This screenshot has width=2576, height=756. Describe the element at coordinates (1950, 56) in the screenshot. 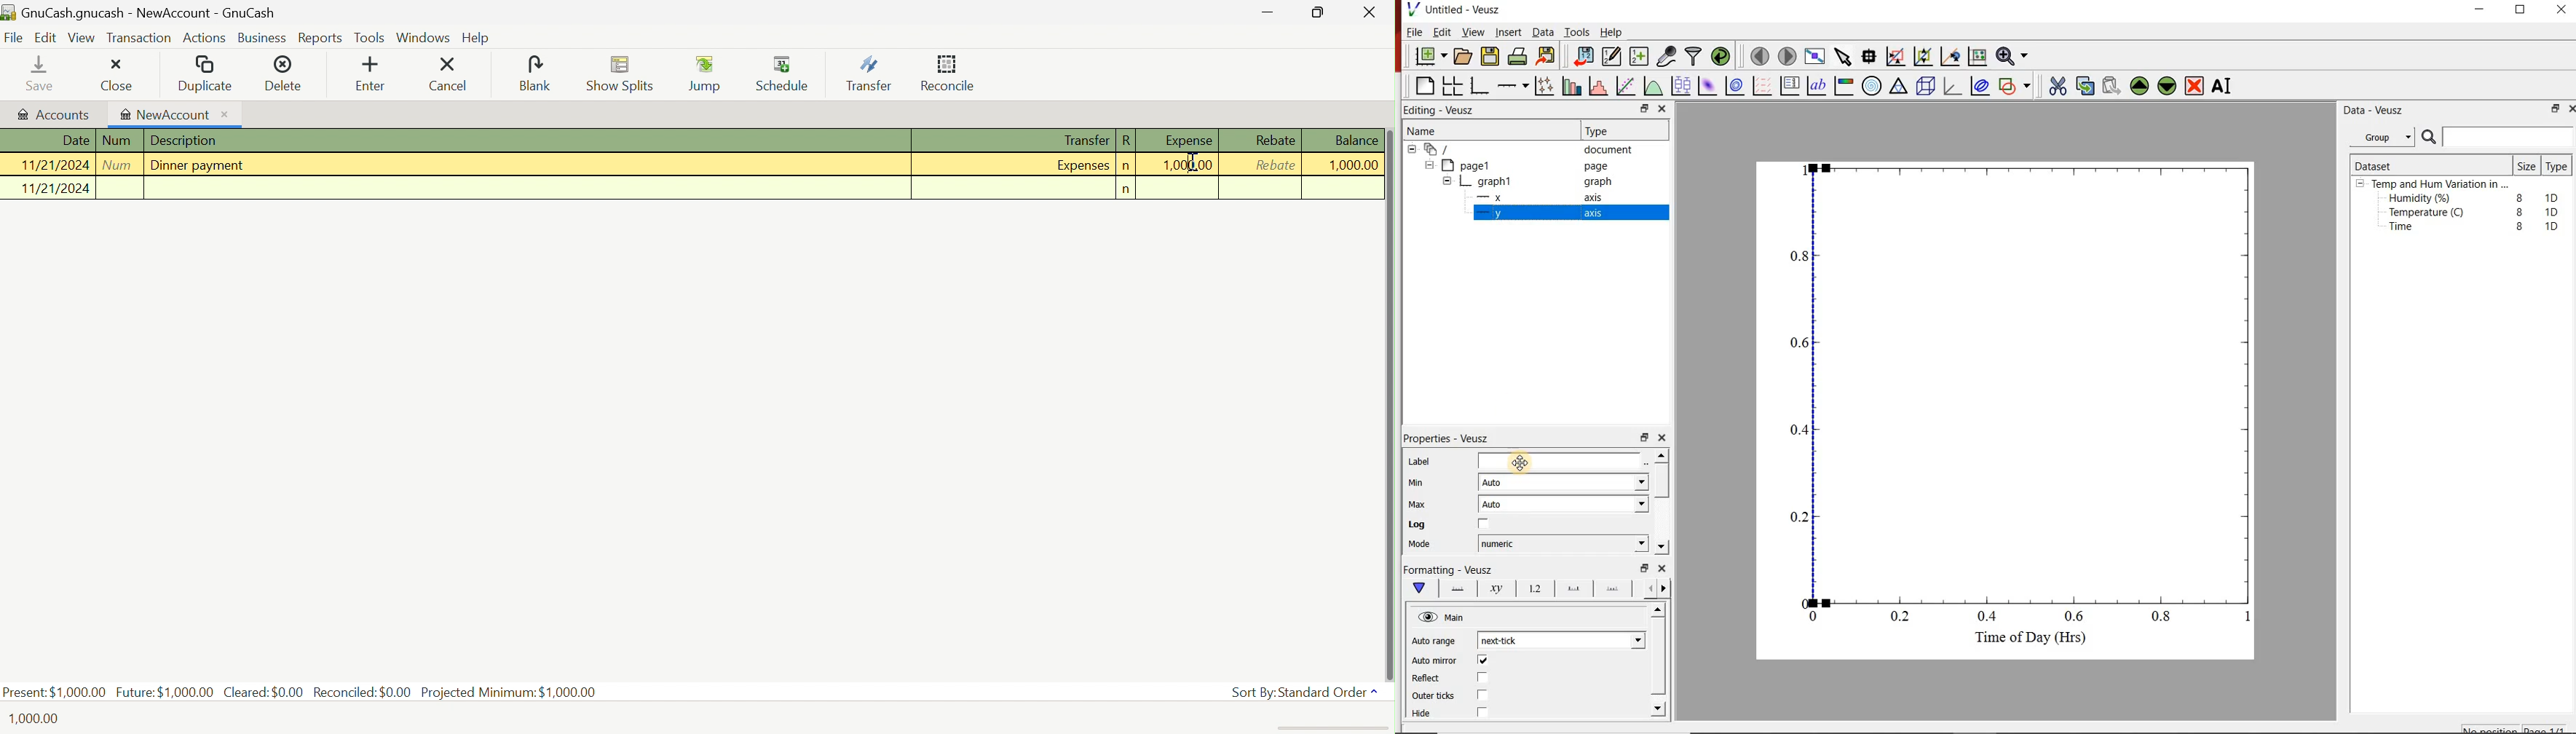

I see `click to recenter graph axes` at that location.